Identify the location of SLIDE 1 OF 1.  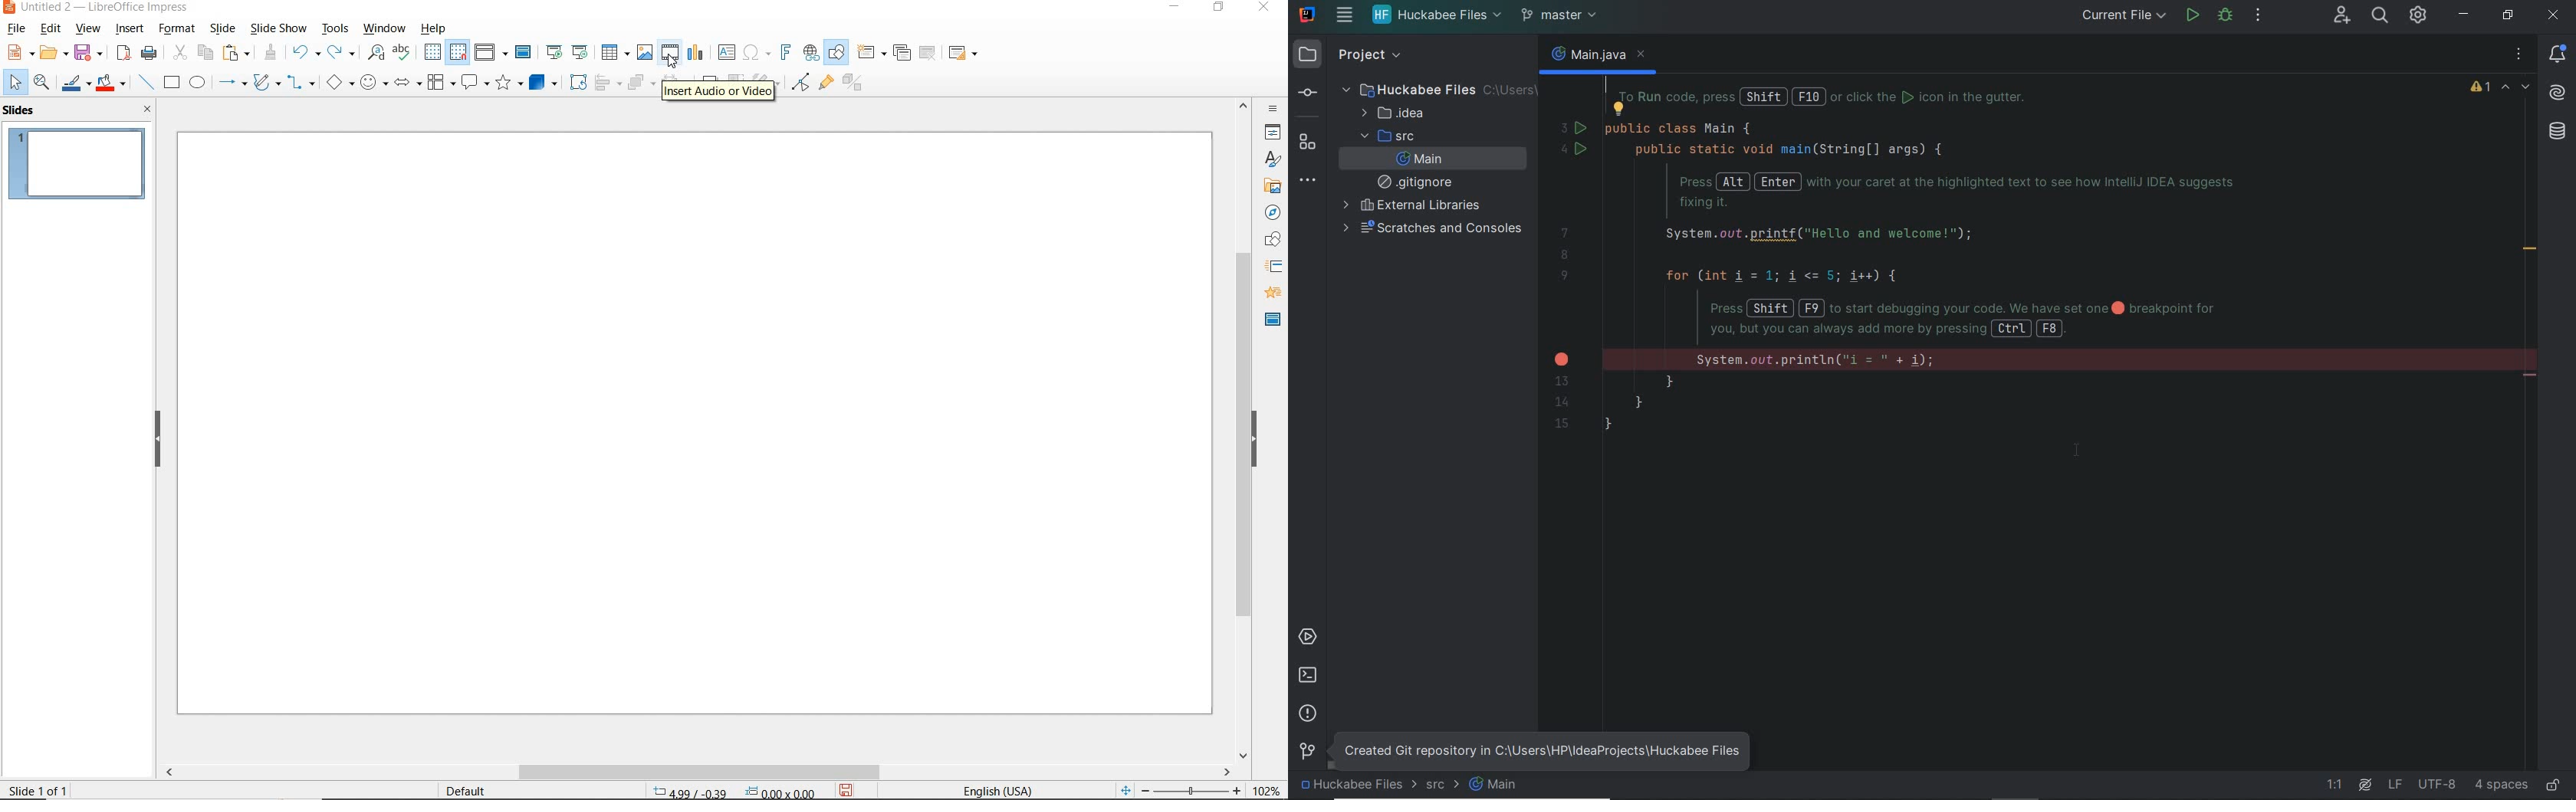
(41, 789).